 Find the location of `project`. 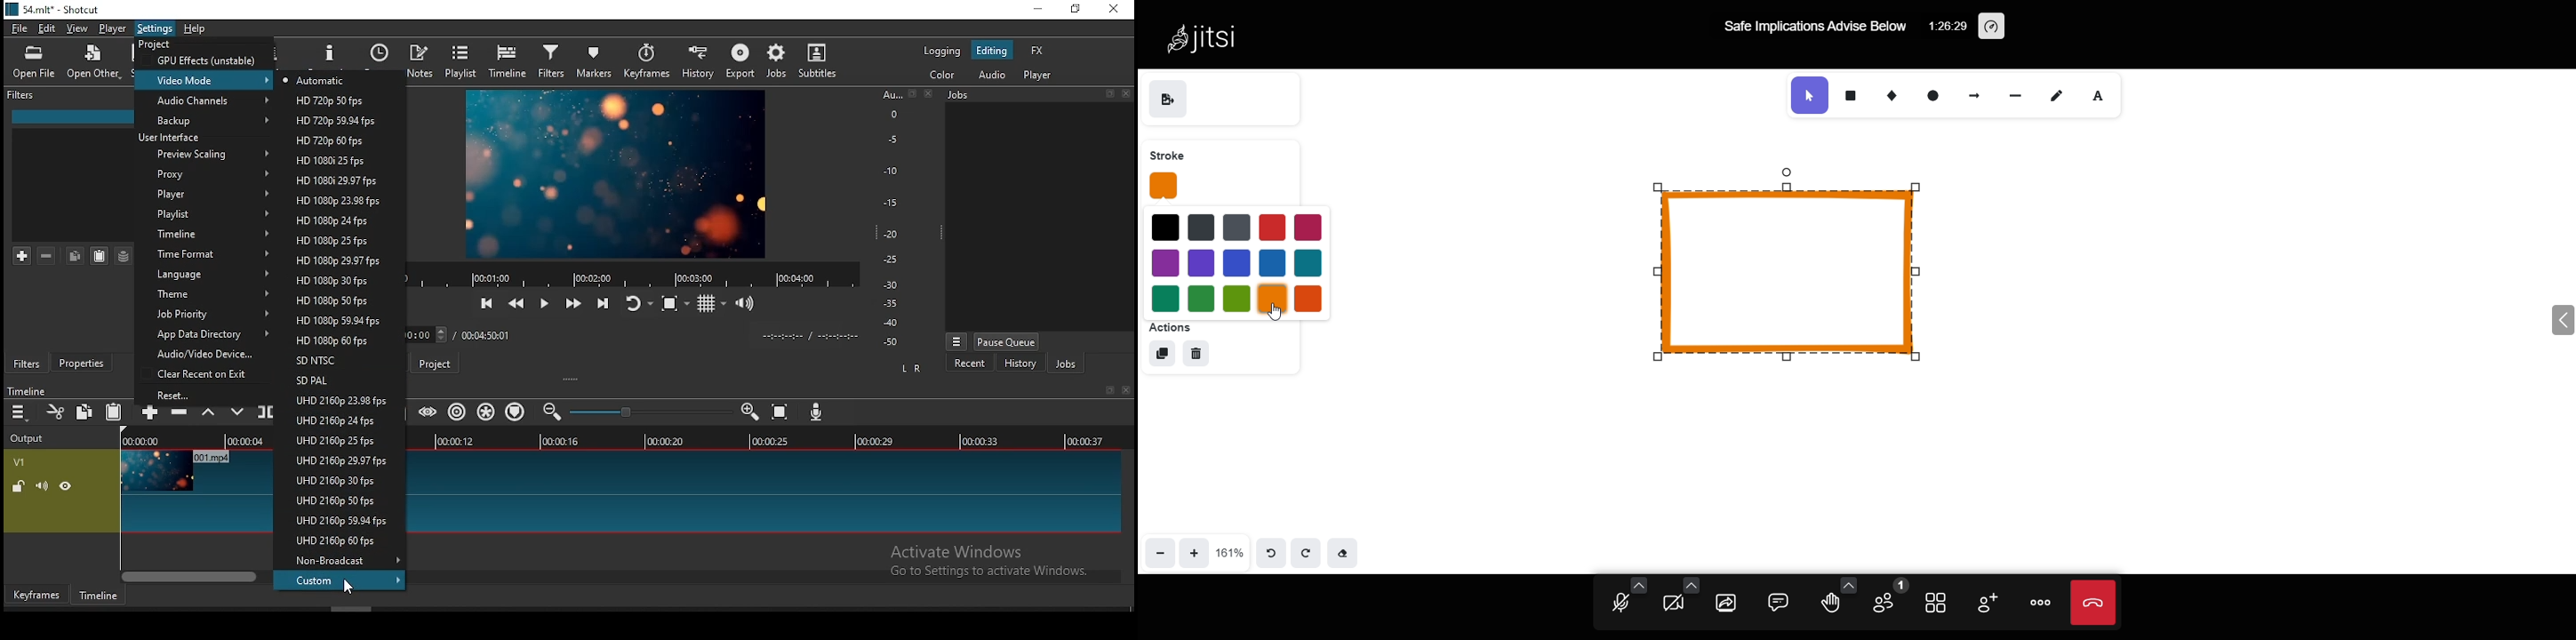

project is located at coordinates (435, 363).